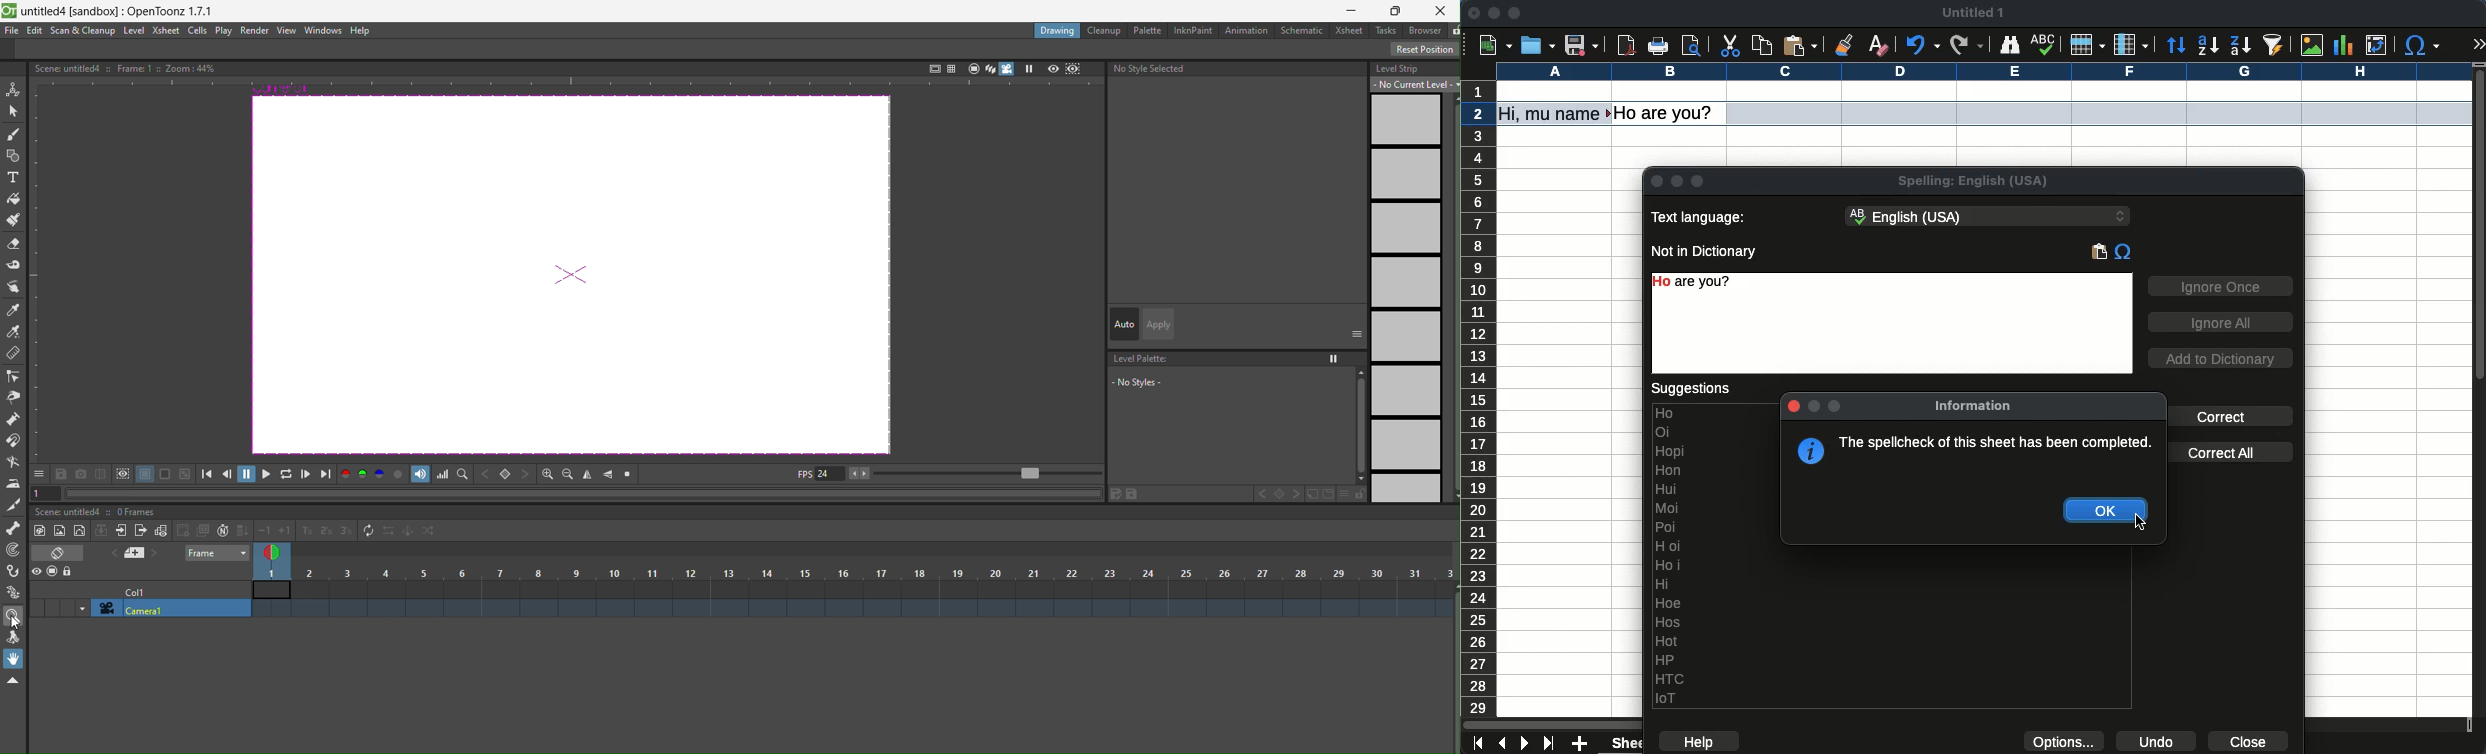 The width and height of the screenshot is (2492, 756). Describe the element at coordinates (1058, 30) in the screenshot. I see `drawing` at that location.